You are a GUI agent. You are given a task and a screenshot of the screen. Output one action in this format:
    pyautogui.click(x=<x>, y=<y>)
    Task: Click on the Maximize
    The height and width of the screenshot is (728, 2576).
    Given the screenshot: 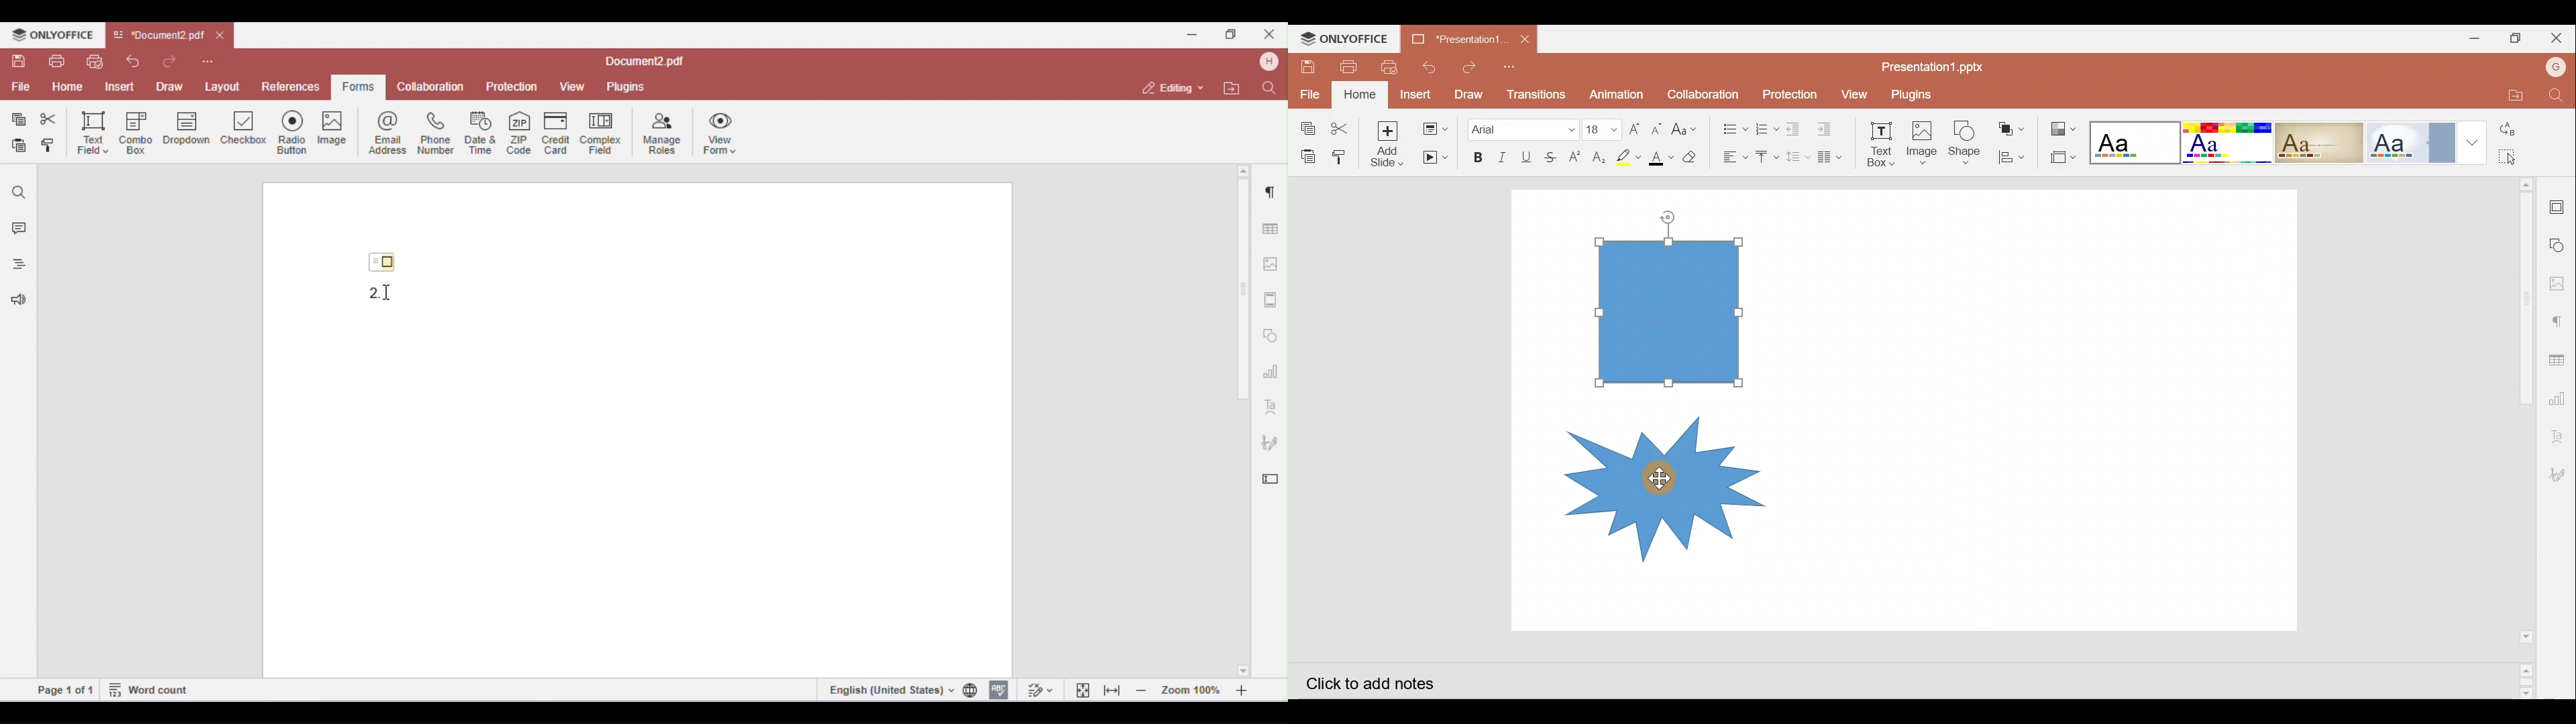 What is the action you would take?
    pyautogui.click(x=2518, y=38)
    